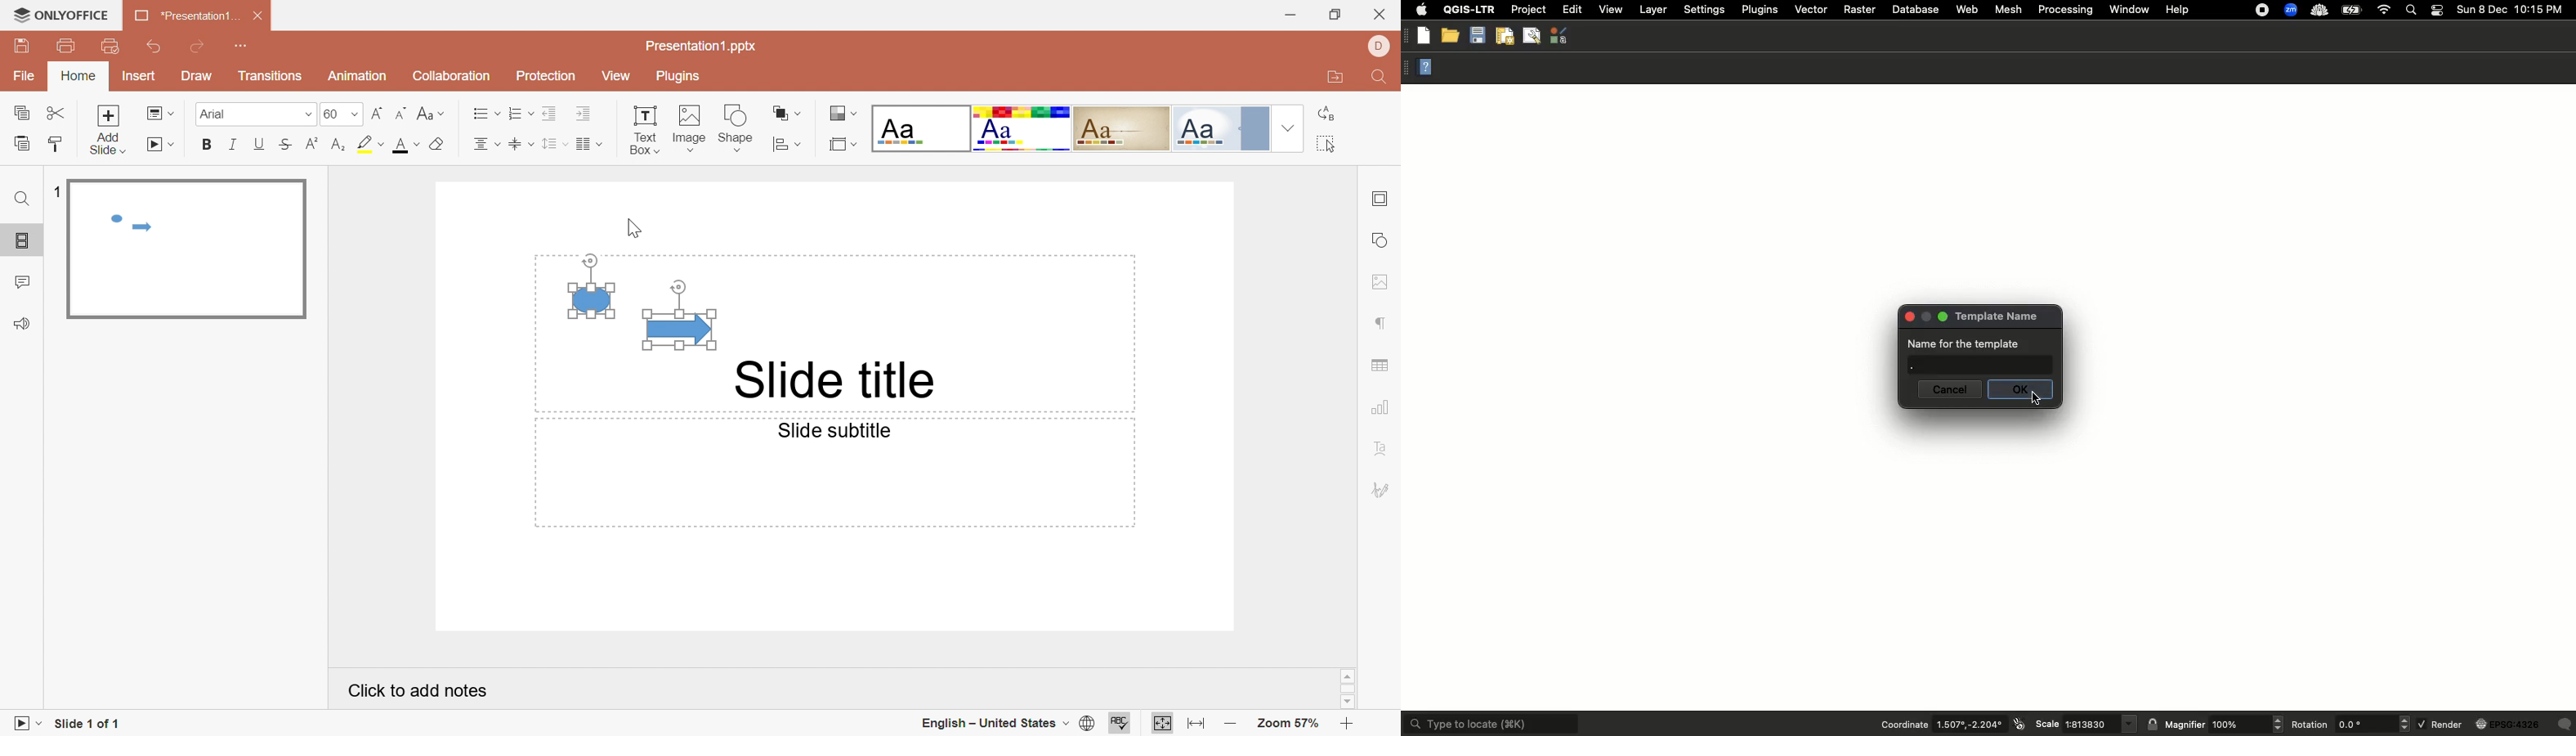 Image resolution: width=2576 pixels, height=756 pixels. I want to click on Underline, so click(260, 148).